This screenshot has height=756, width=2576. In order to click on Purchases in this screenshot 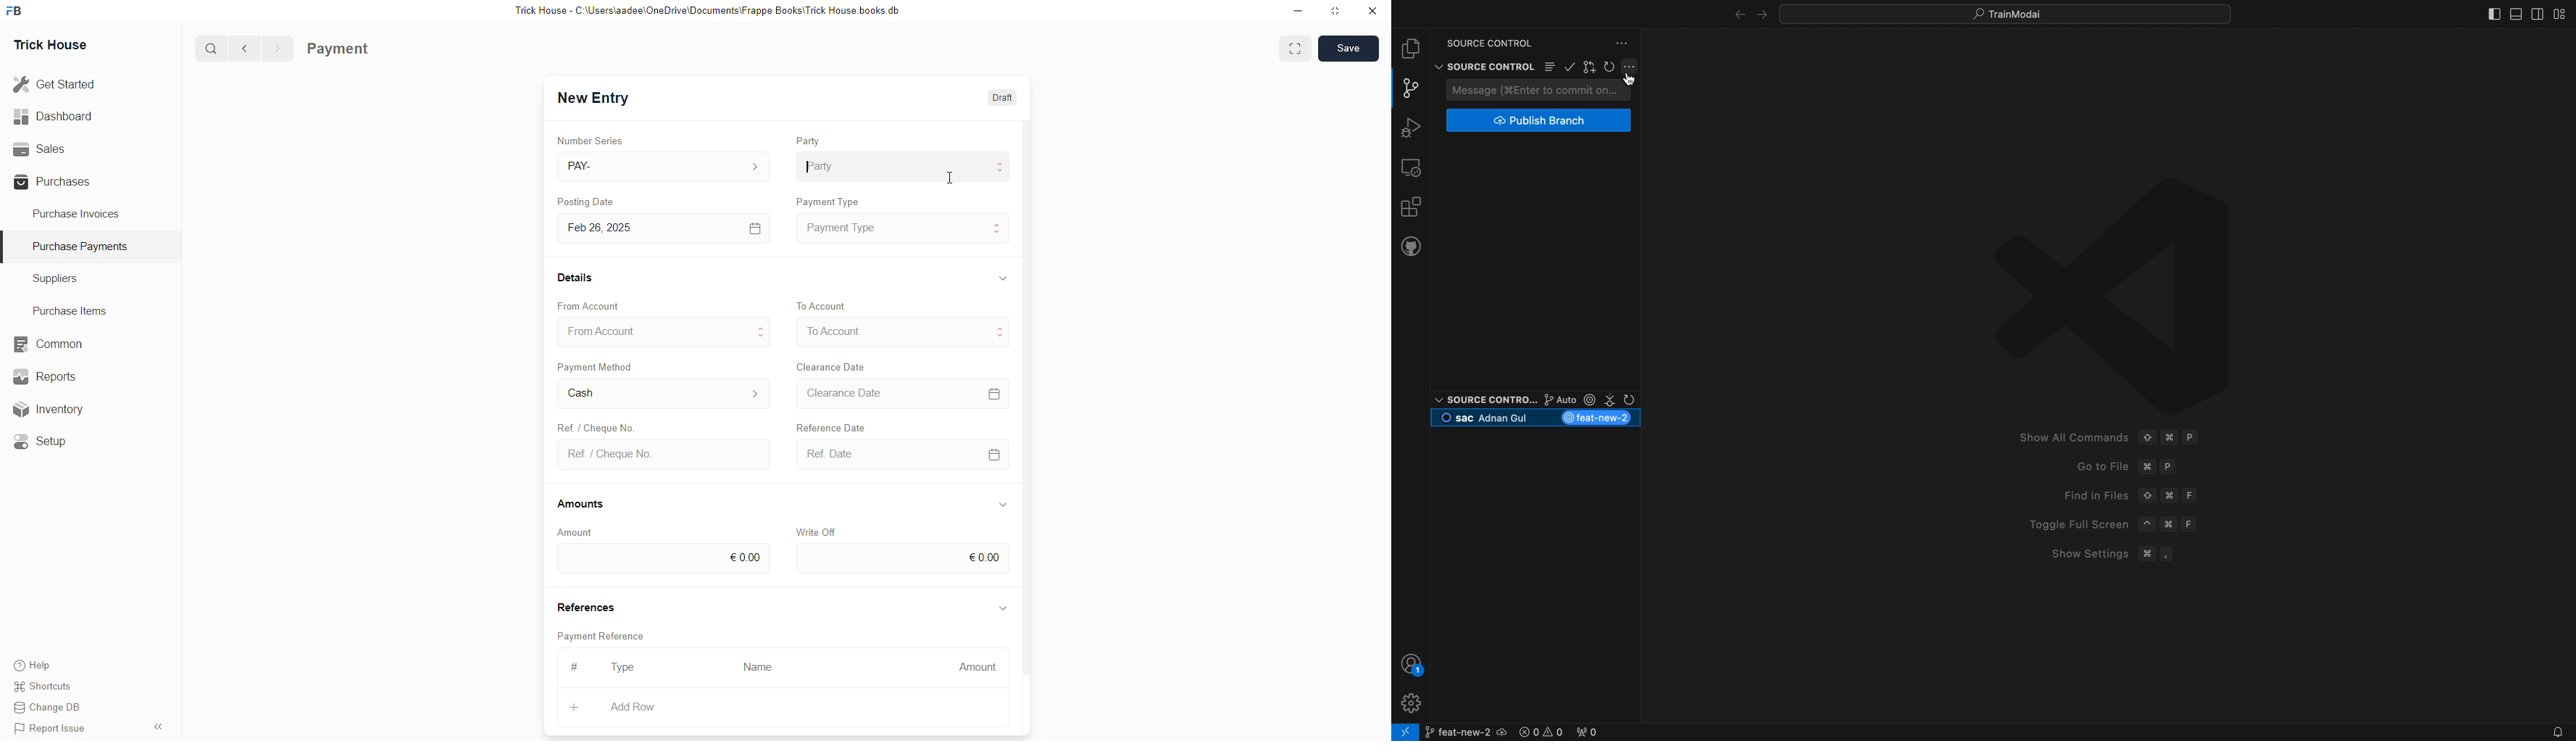, I will do `click(55, 183)`.